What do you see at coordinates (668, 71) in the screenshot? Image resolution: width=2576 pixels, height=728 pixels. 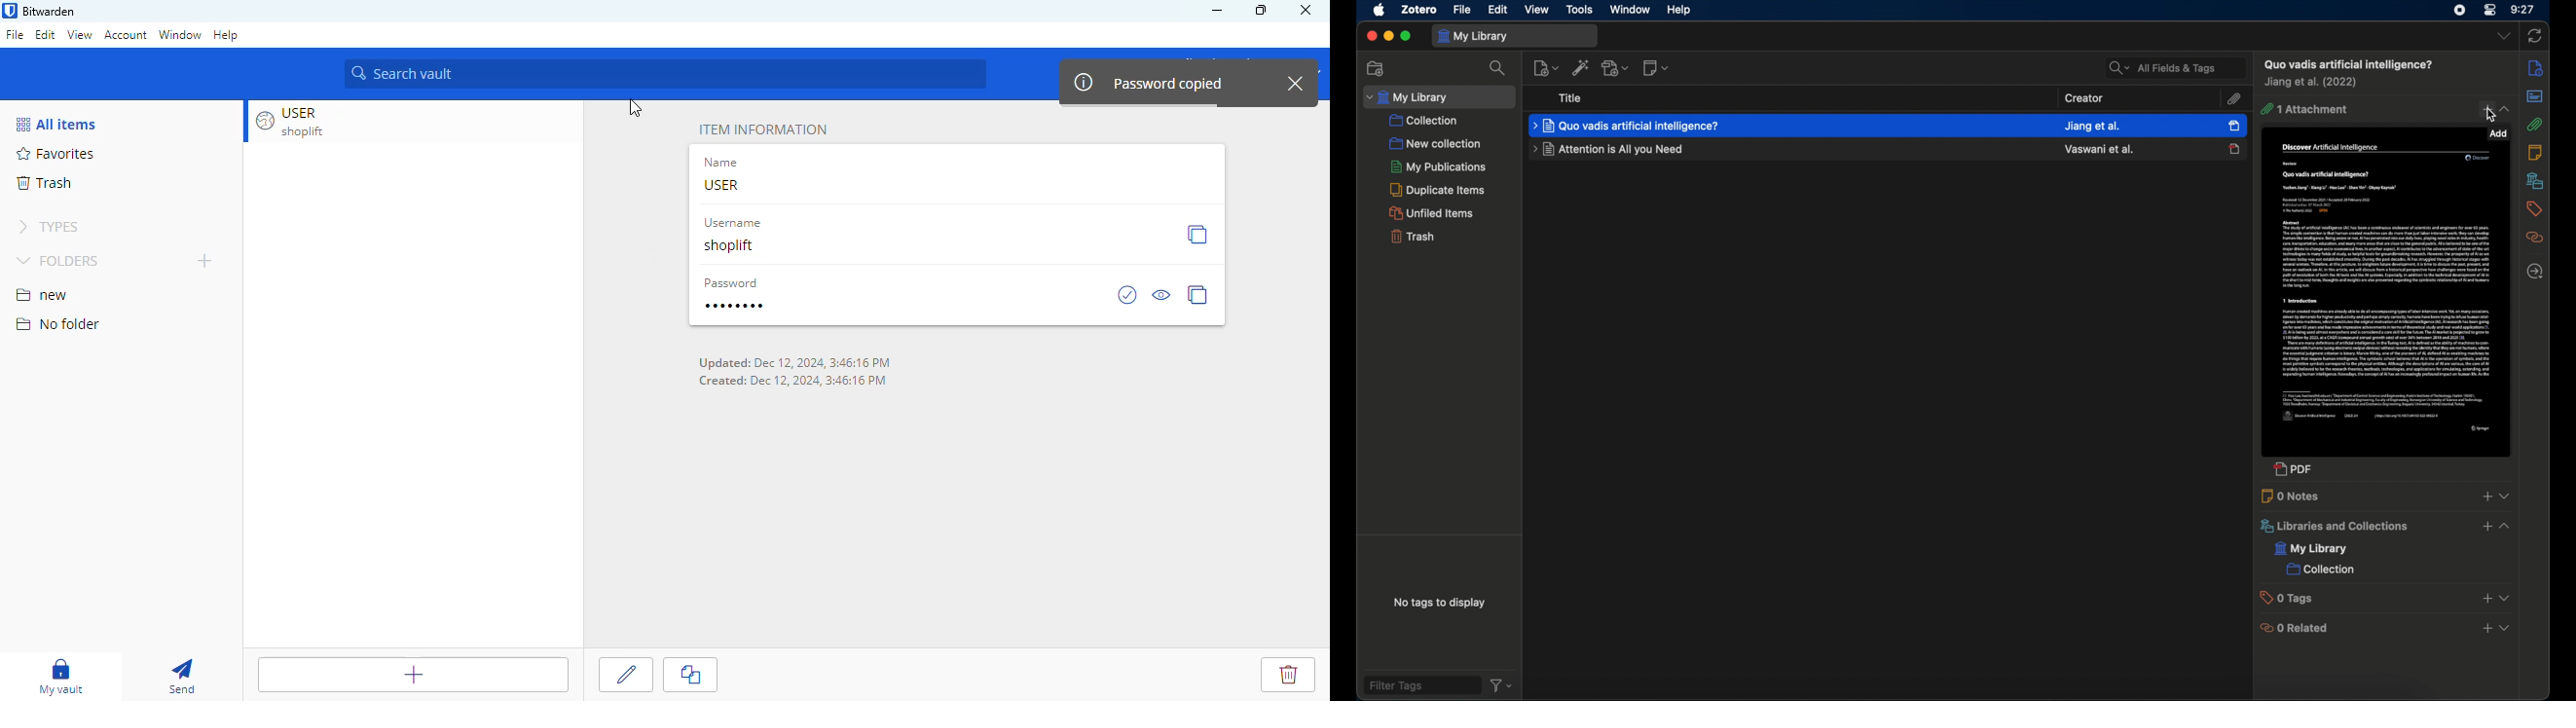 I see `search vault` at bounding box center [668, 71].